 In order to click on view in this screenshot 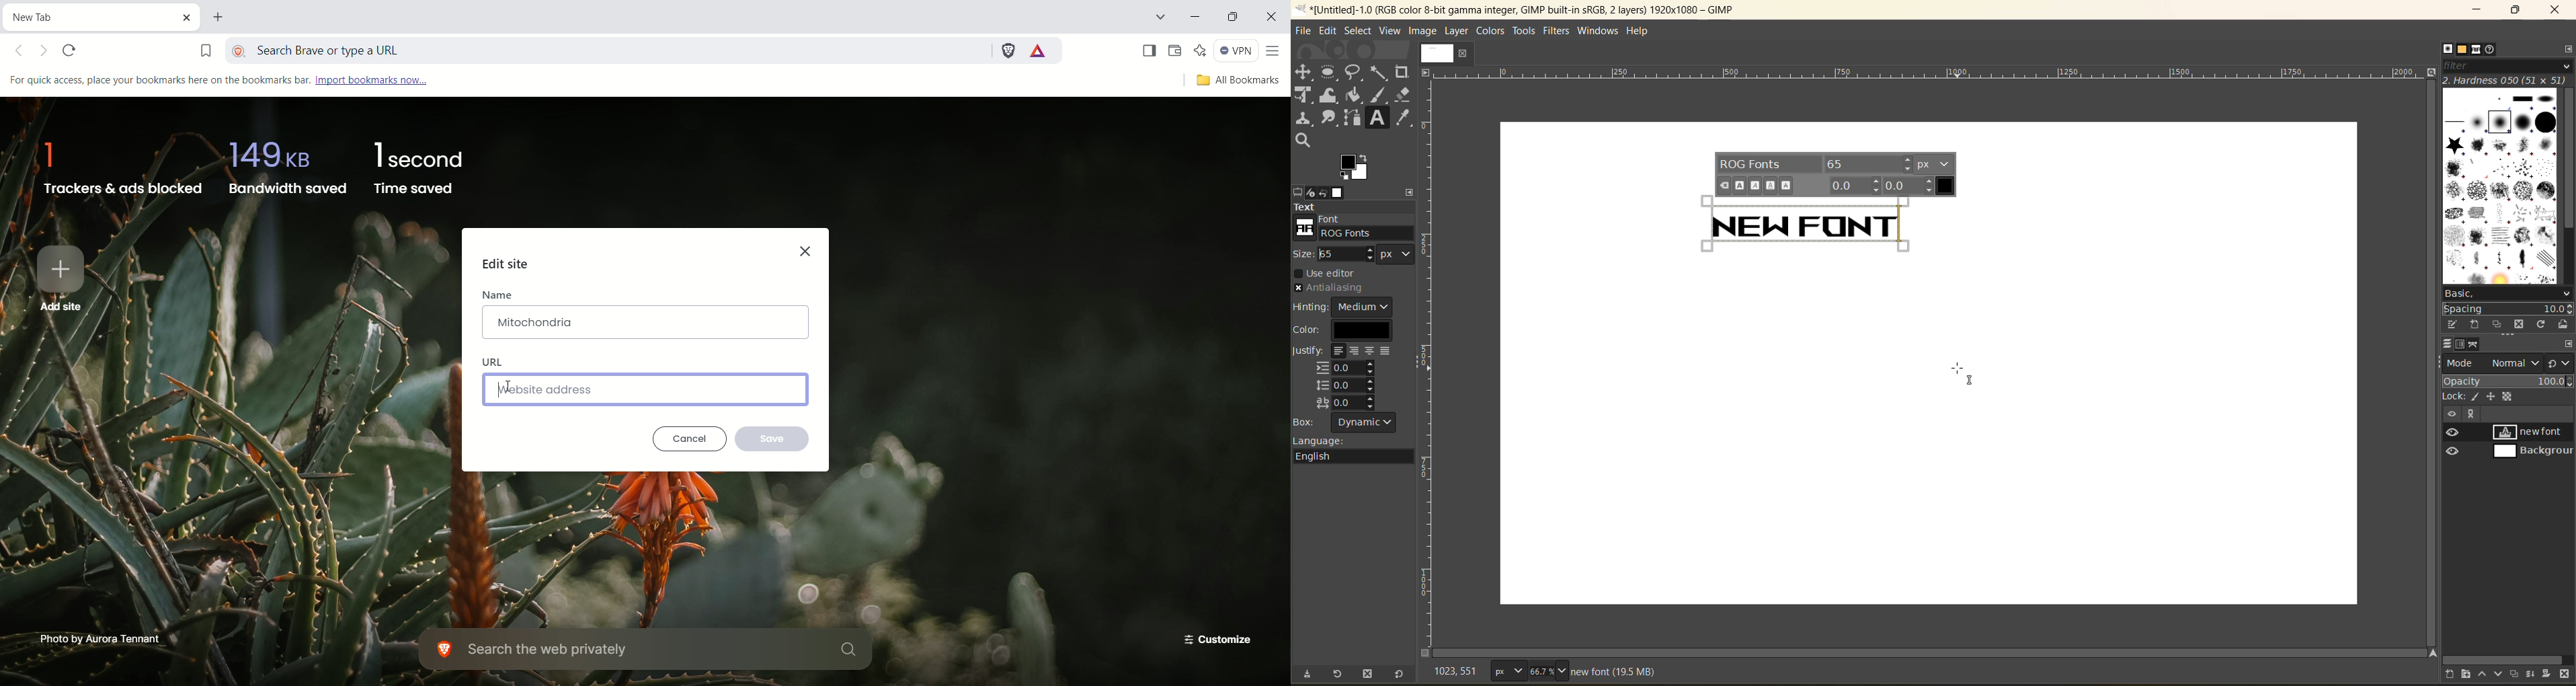, I will do `click(1390, 29)`.